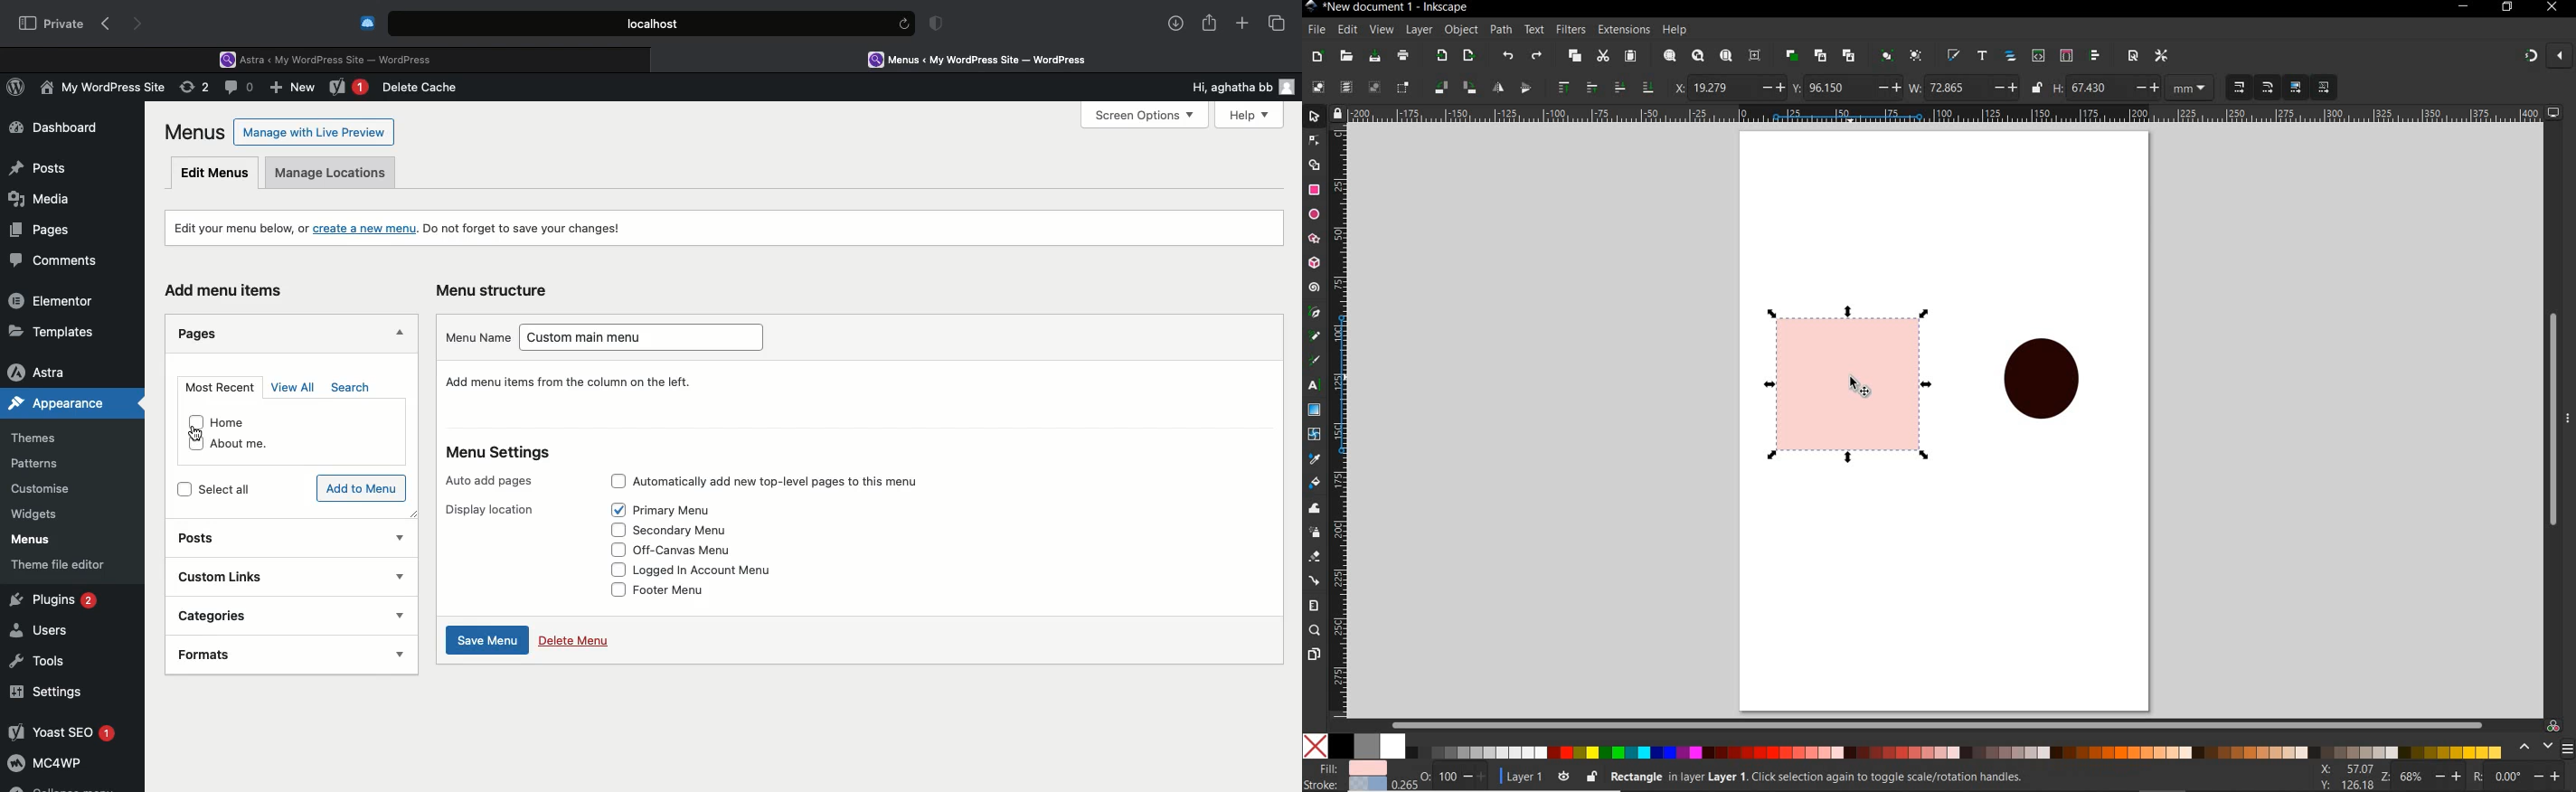 The image size is (2576, 812). Describe the element at coordinates (2239, 87) in the screenshot. I see `when scaling objects` at that location.